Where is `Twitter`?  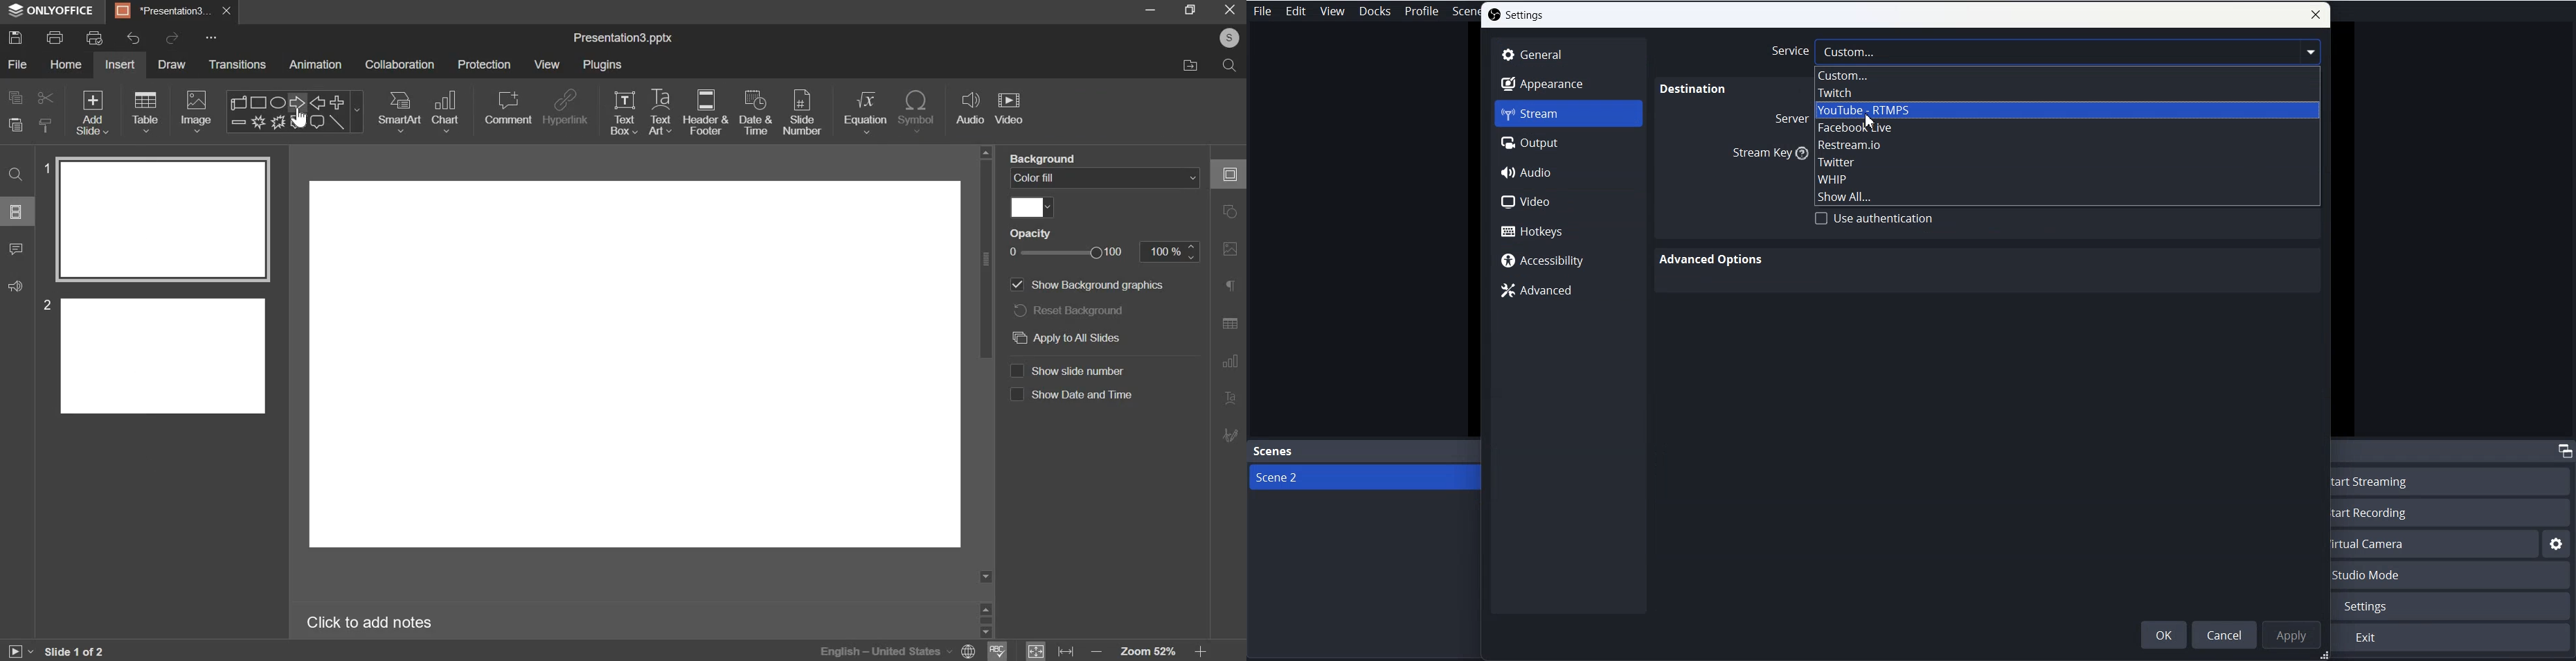
Twitter is located at coordinates (2066, 161).